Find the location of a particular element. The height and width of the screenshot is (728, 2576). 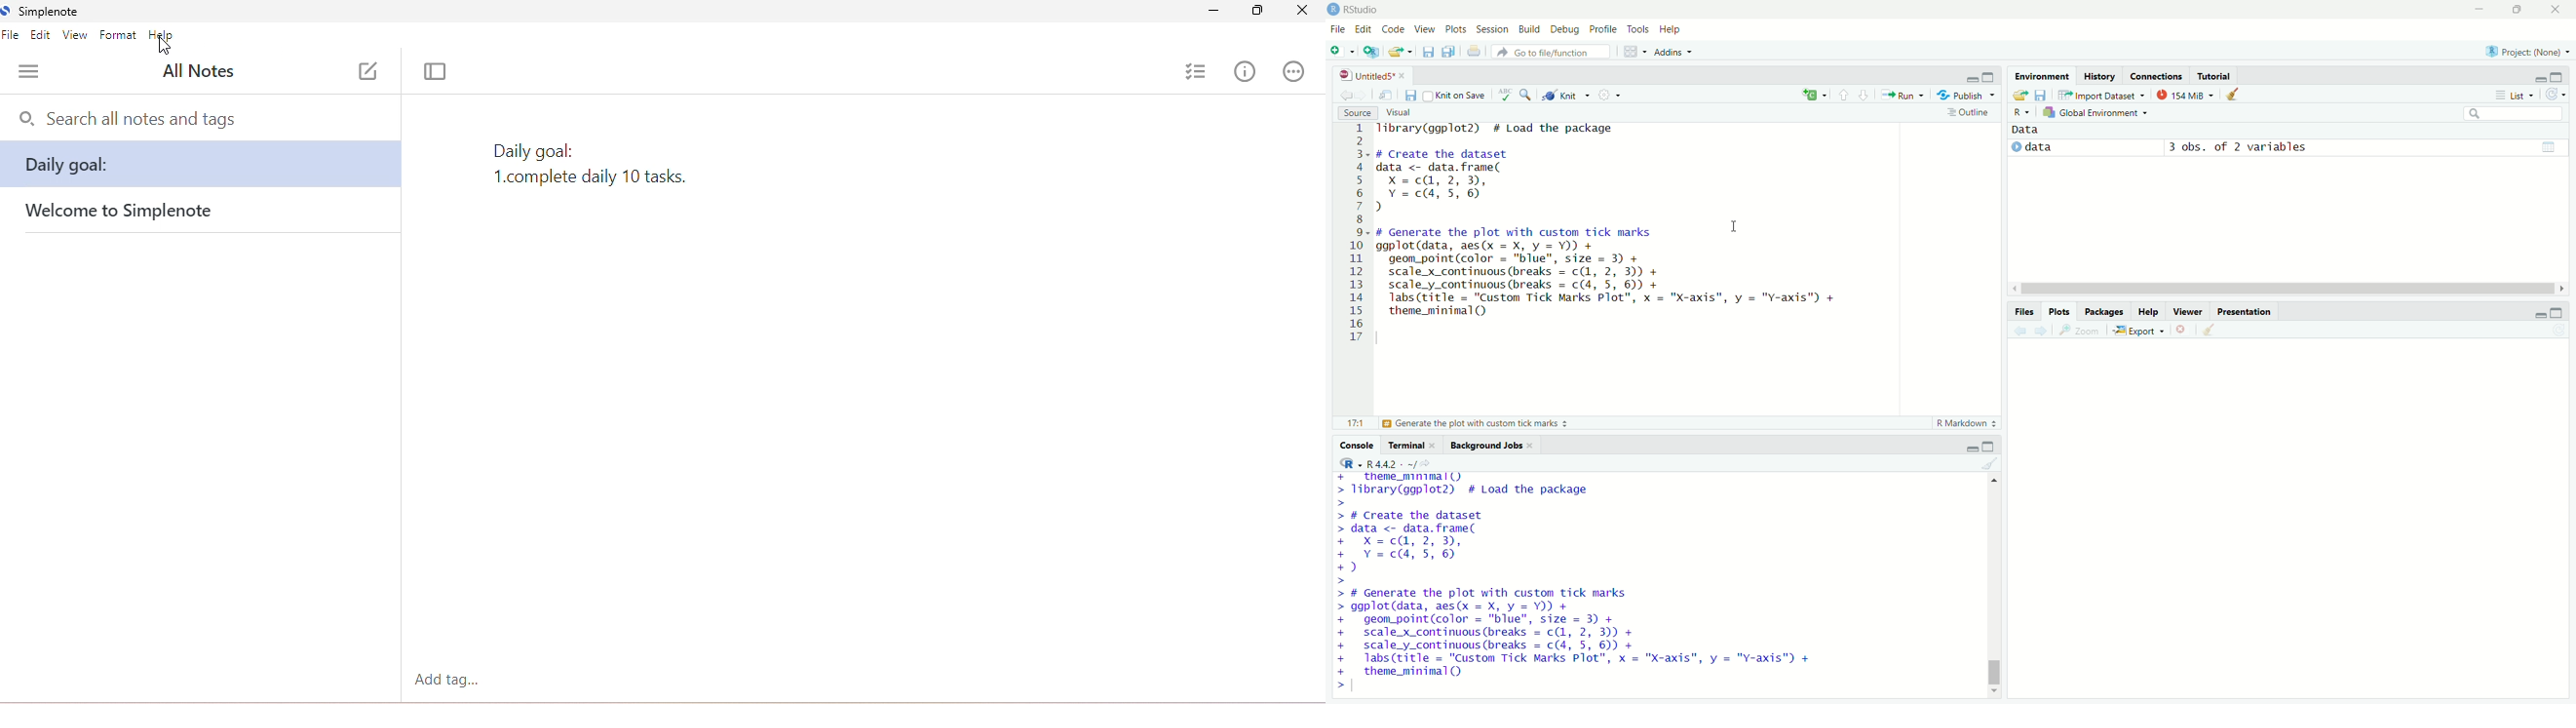

scrollbar is located at coordinates (1993, 588).